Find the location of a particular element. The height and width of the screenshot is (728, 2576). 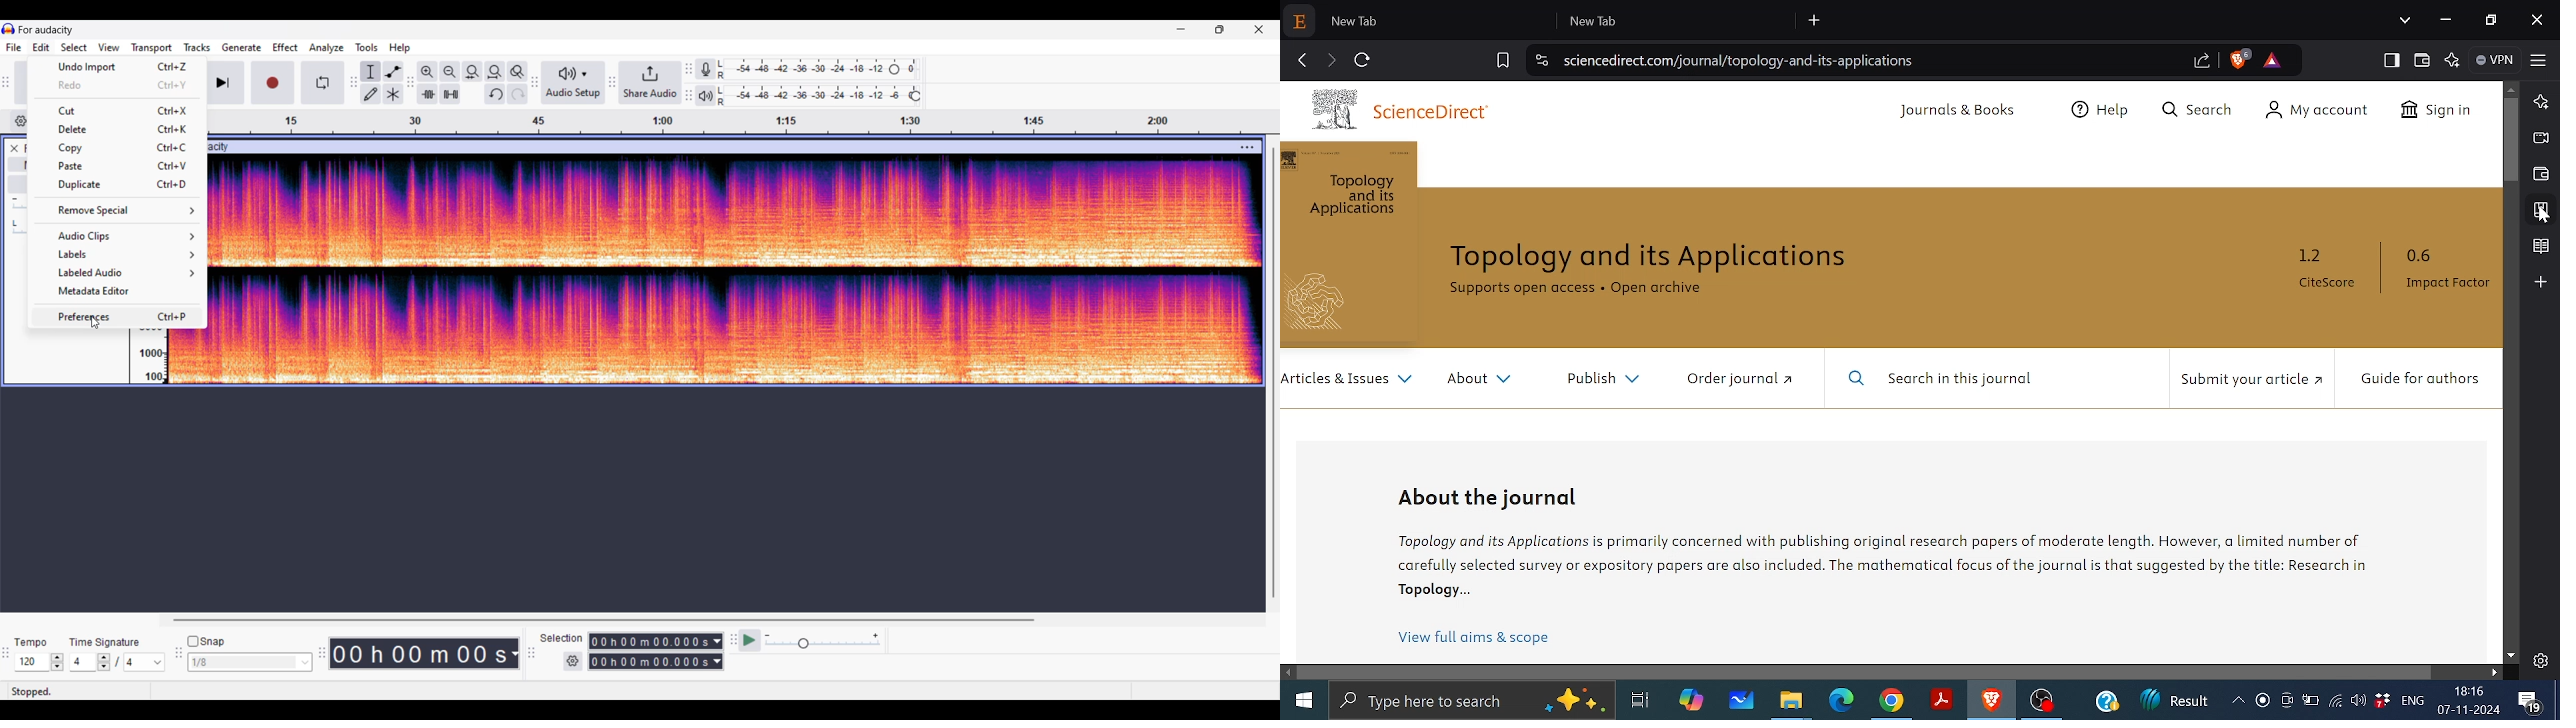

Current duration of track is located at coordinates (418, 653).